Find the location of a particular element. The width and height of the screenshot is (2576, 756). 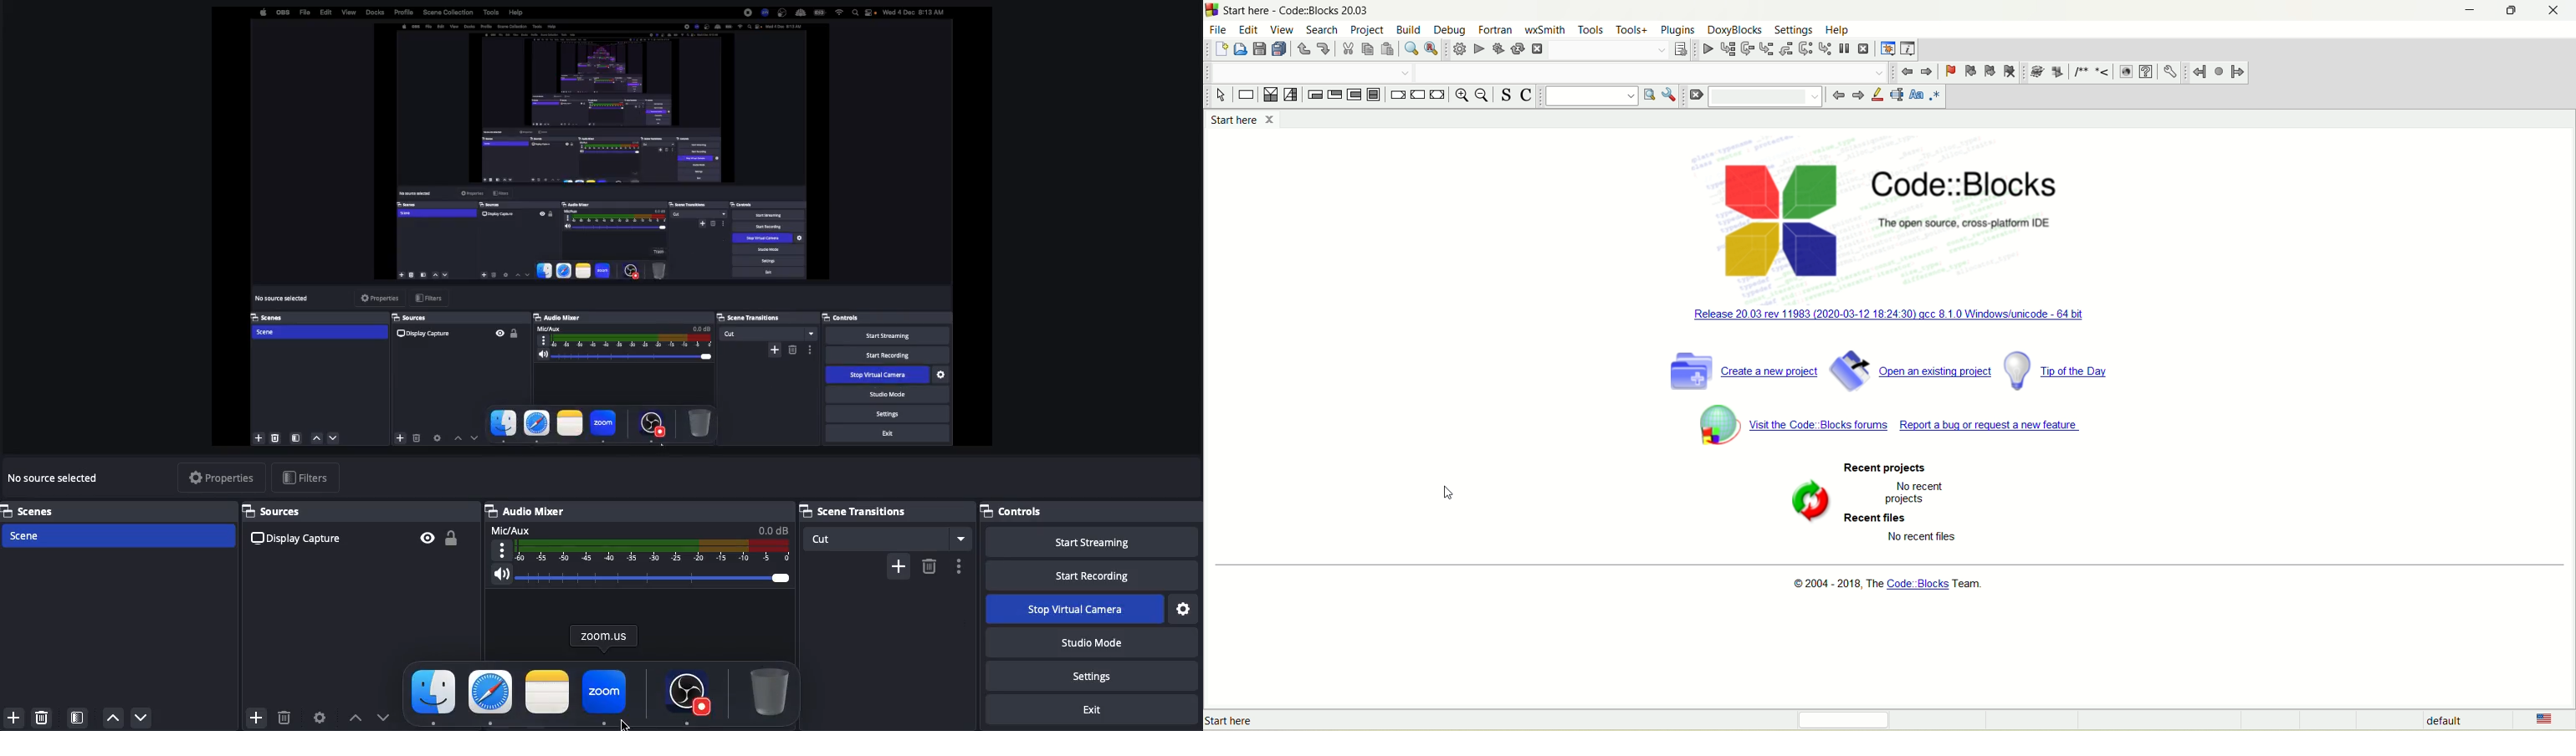

text is located at coordinates (1932, 538).